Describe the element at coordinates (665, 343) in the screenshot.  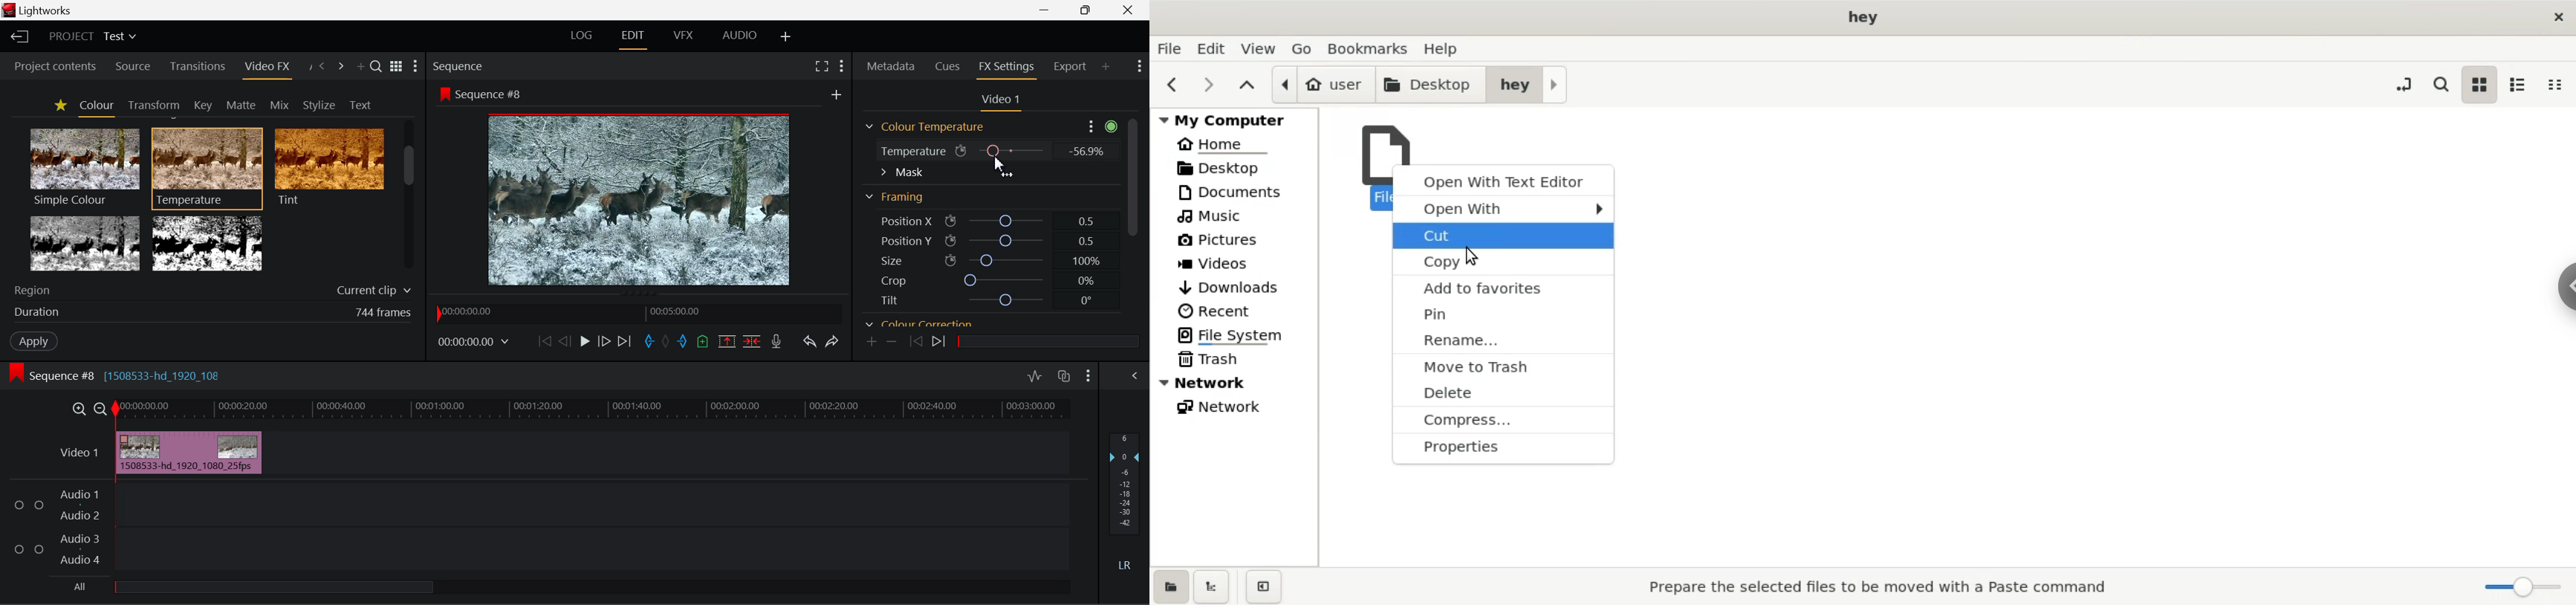
I see `Remove all marks` at that location.